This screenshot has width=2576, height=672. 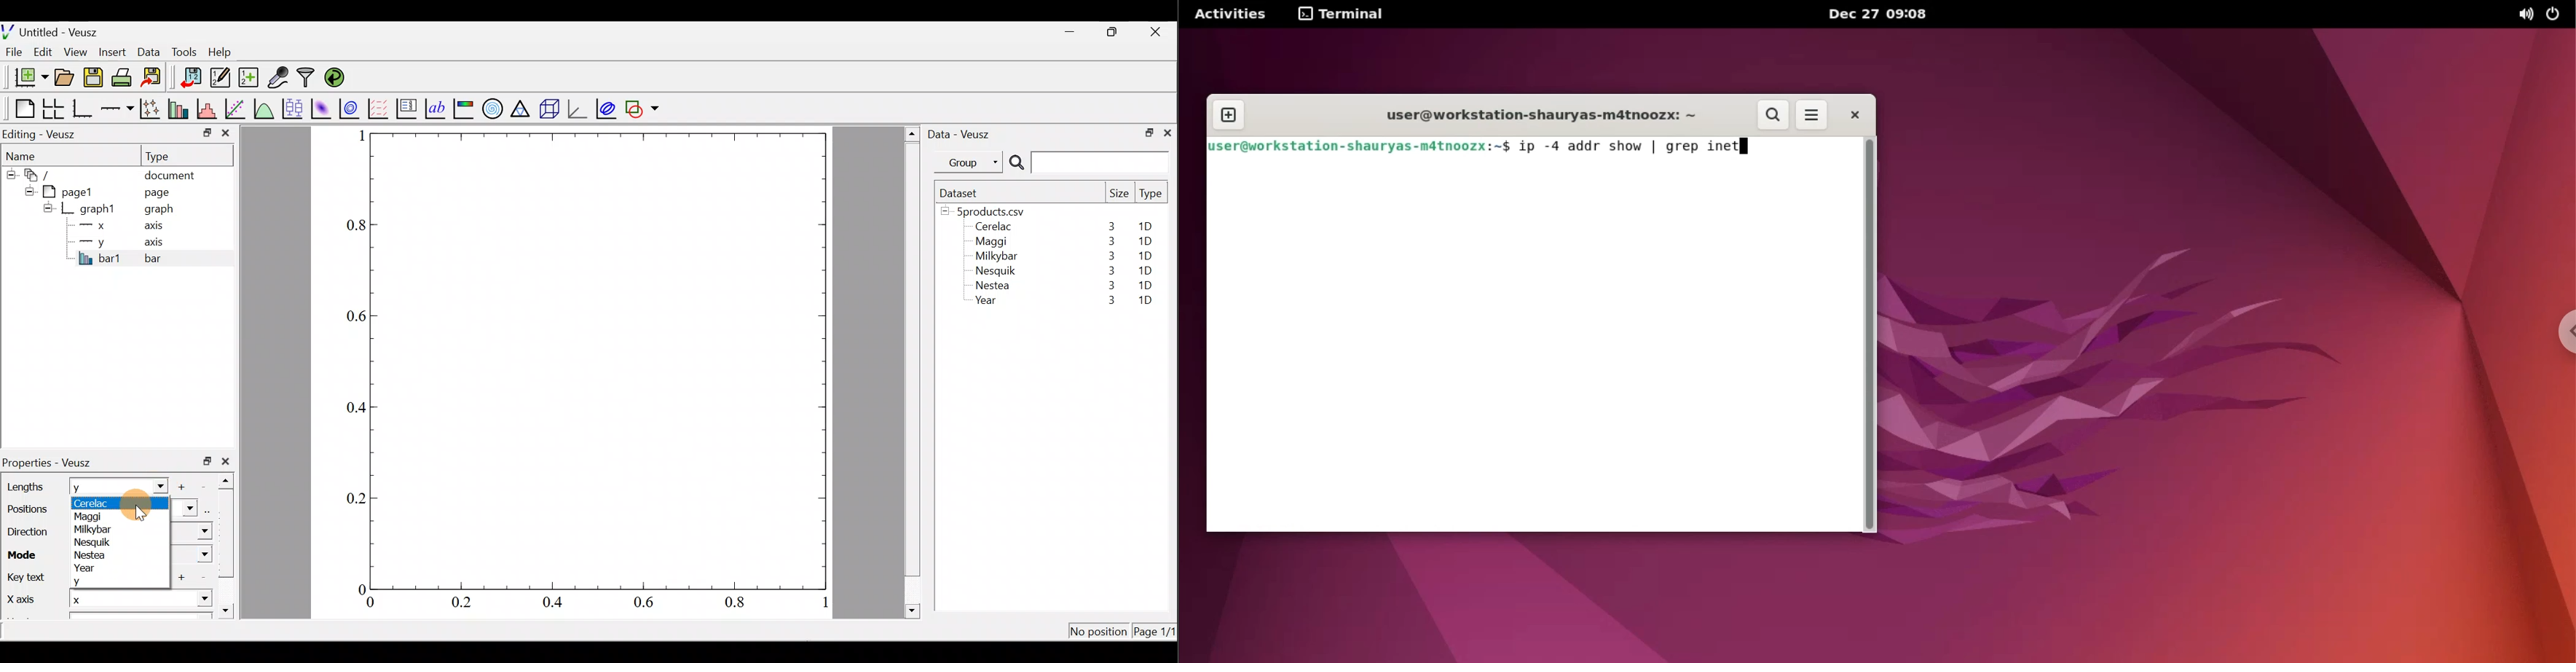 I want to click on hide, so click(x=27, y=190).